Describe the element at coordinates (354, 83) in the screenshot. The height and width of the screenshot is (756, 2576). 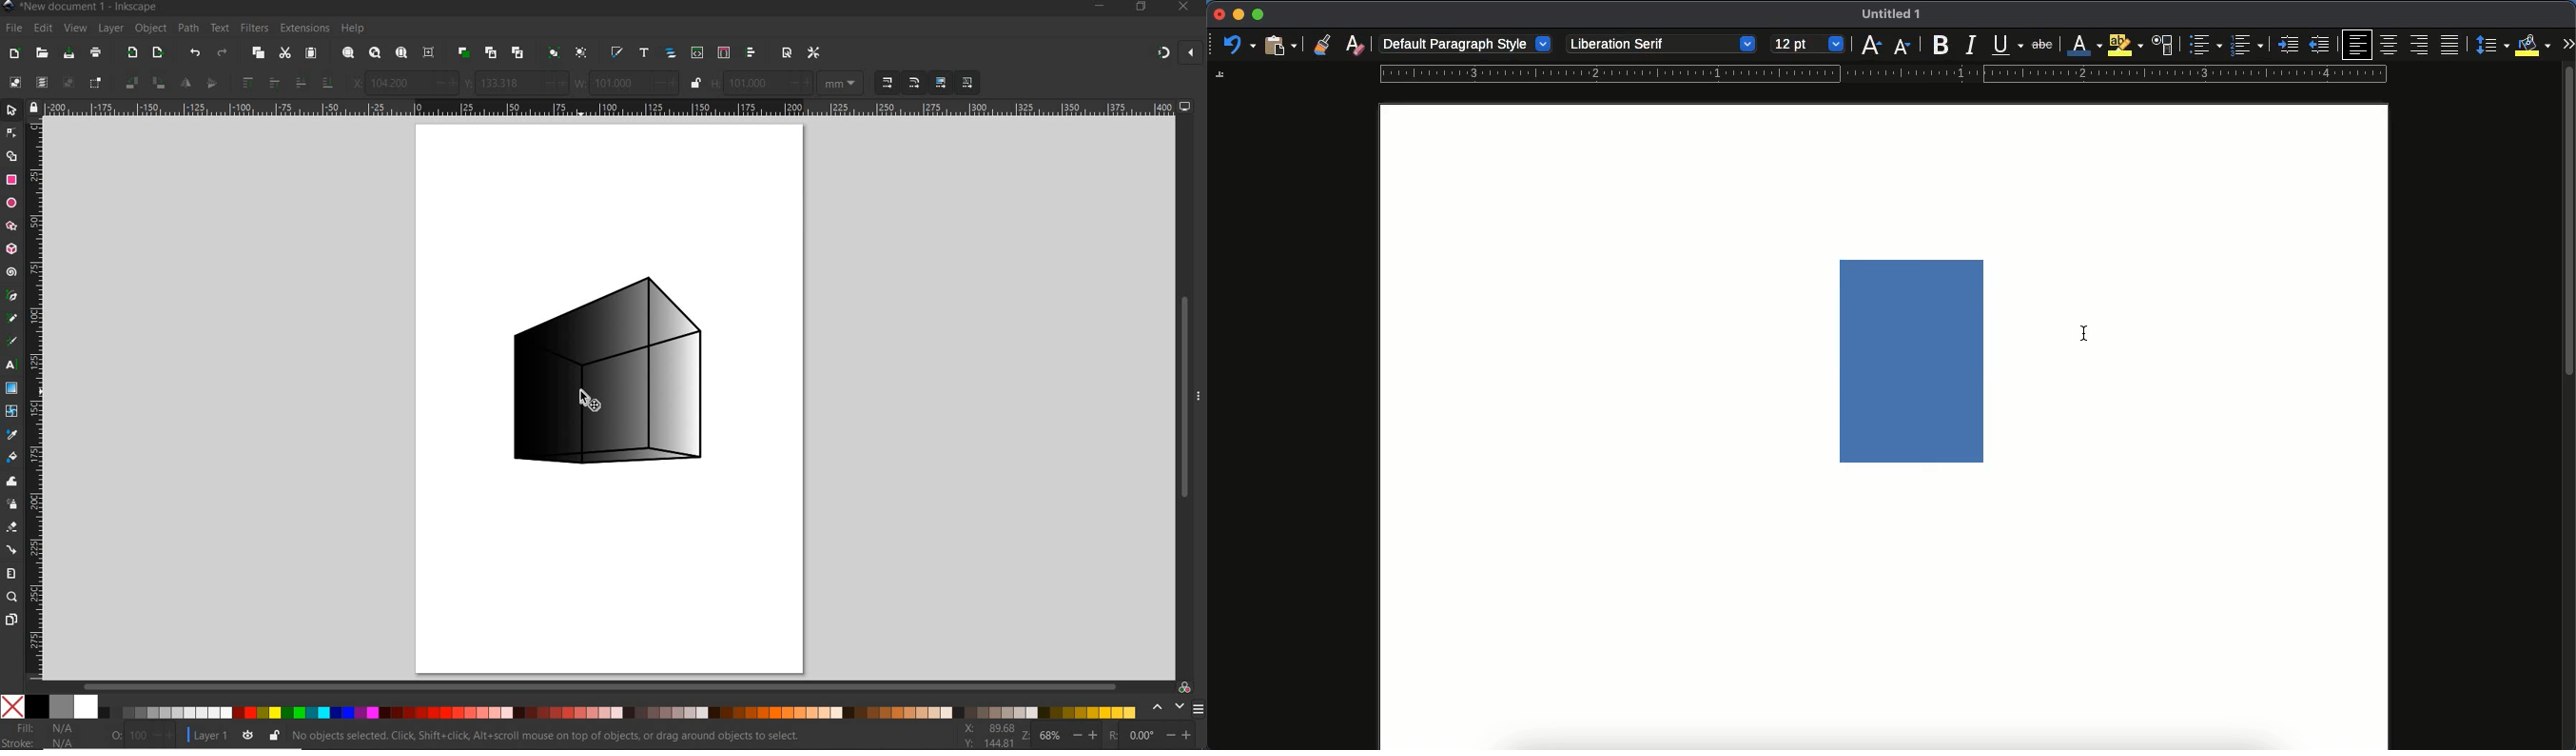
I see `HORIZONTAL COORDINATE OF SELECTION` at that location.